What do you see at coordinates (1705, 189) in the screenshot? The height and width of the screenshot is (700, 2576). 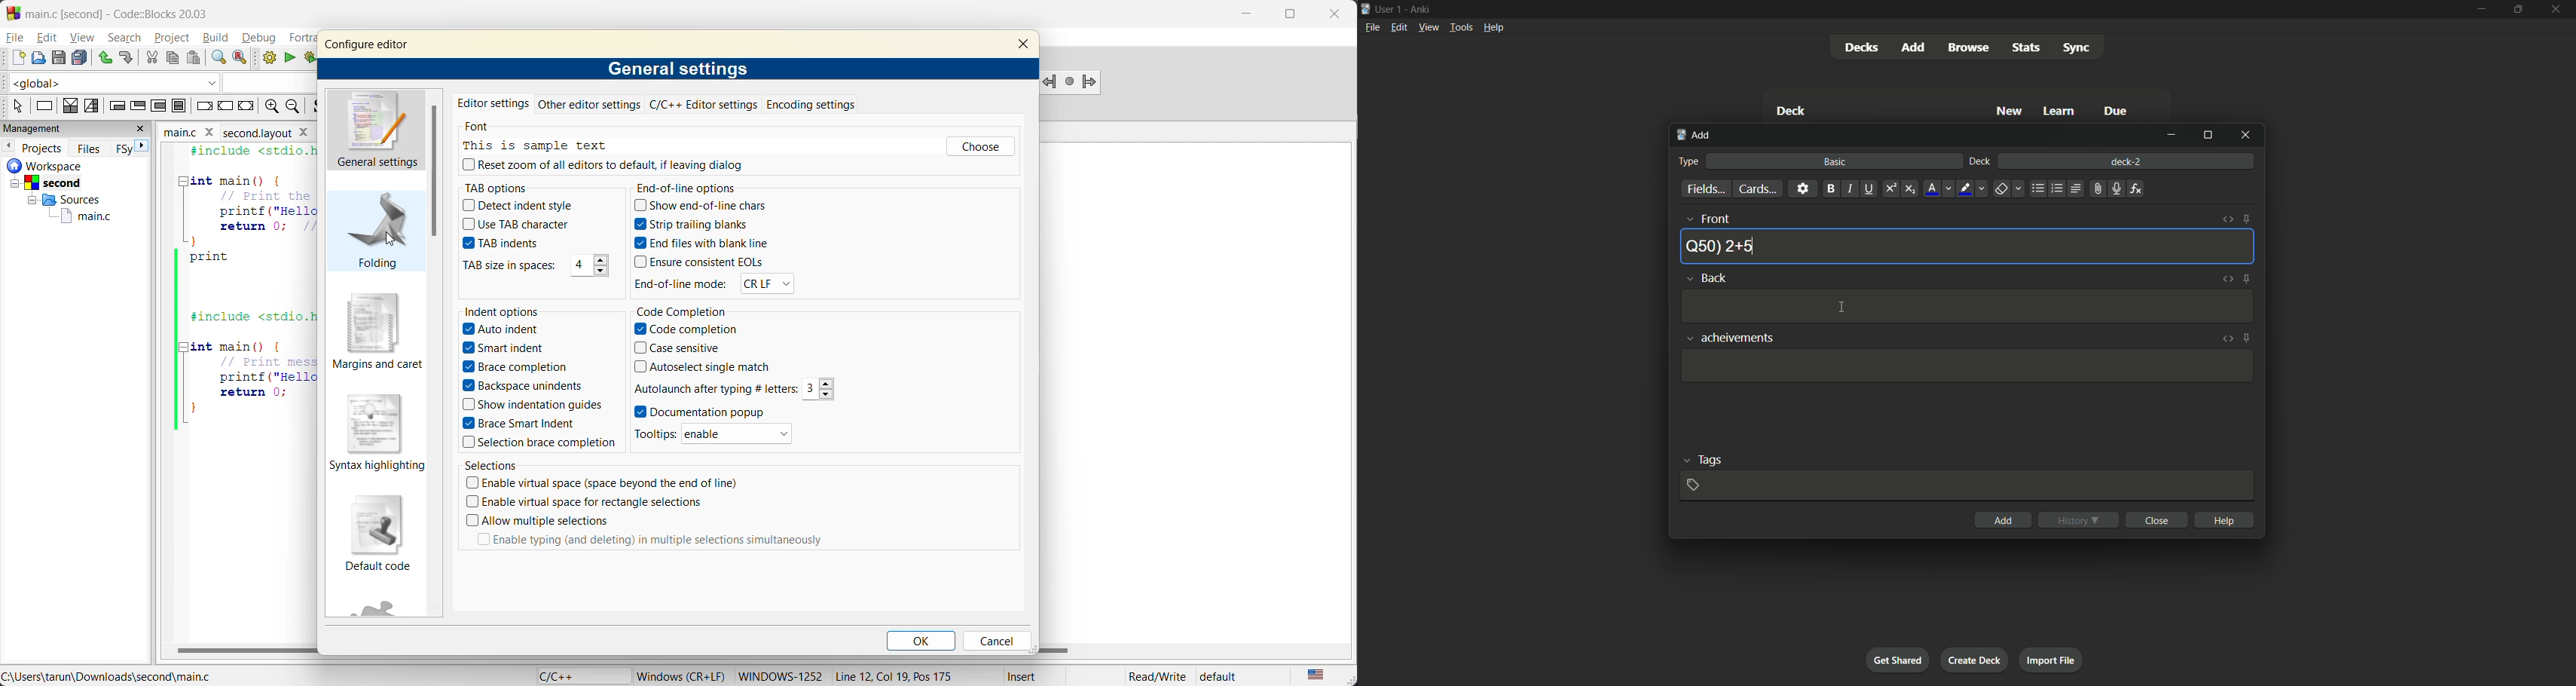 I see `fields` at bounding box center [1705, 189].